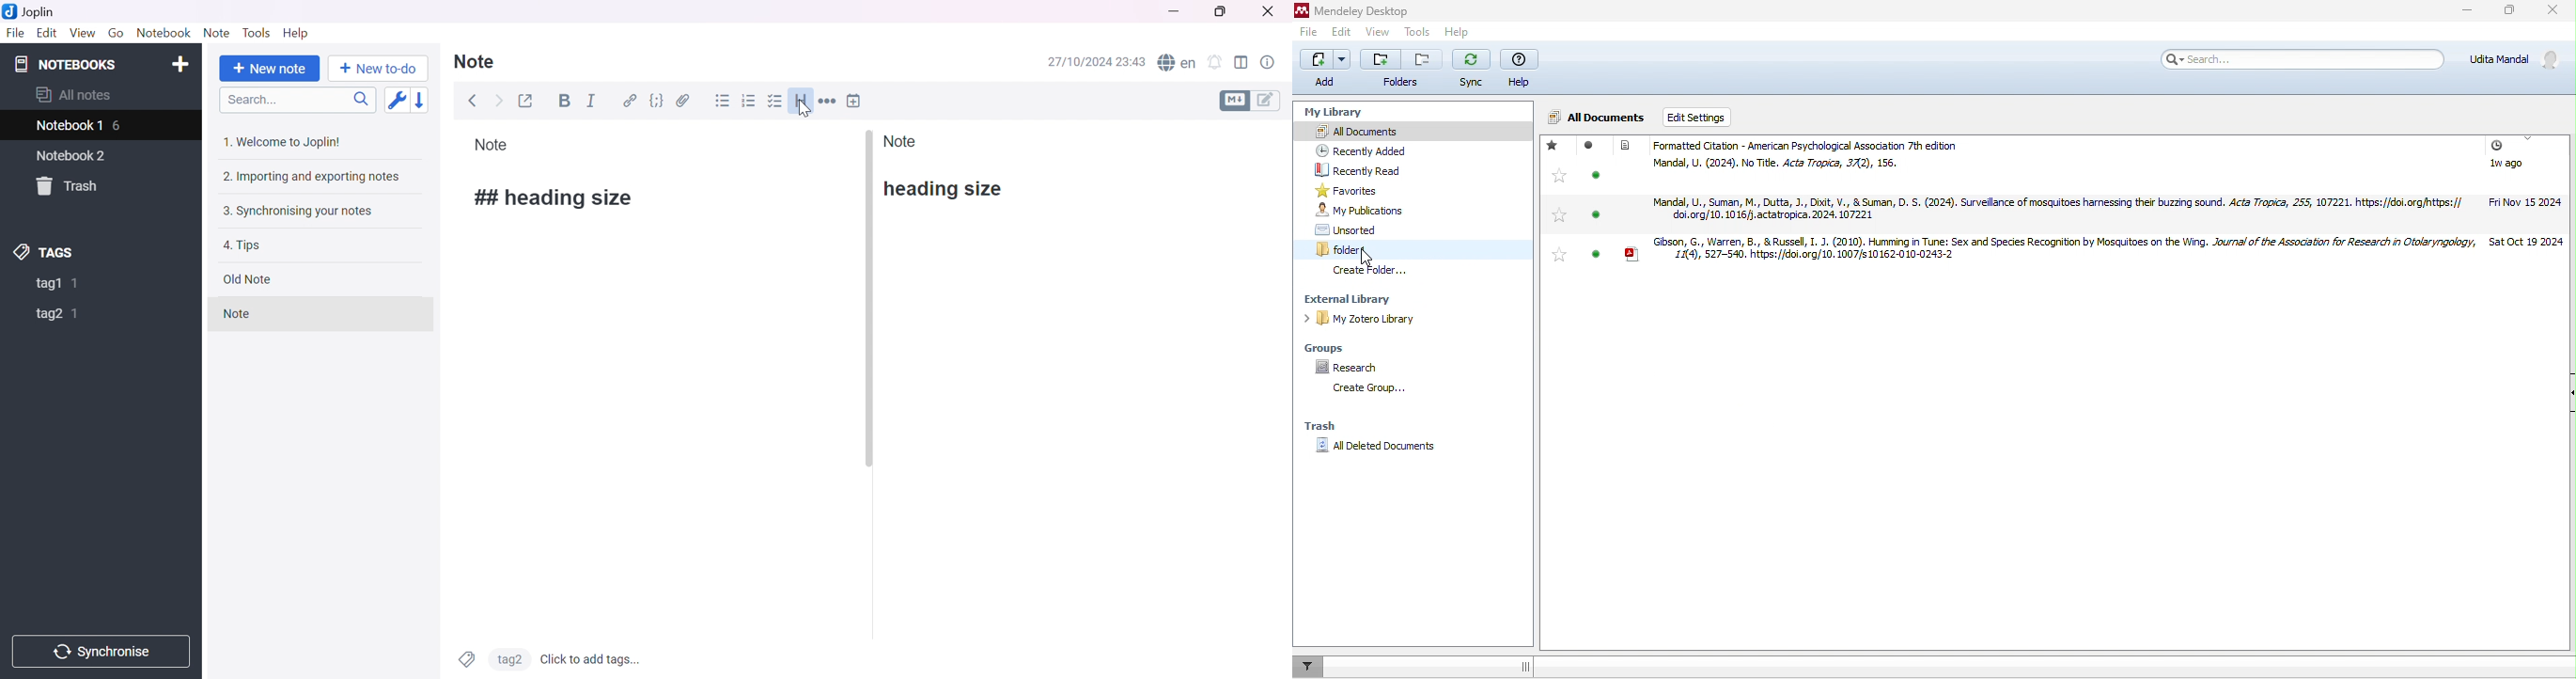 The height and width of the screenshot is (700, 2576). Describe the element at coordinates (1376, 169) in the screenshot. I see `recently read` at that location.